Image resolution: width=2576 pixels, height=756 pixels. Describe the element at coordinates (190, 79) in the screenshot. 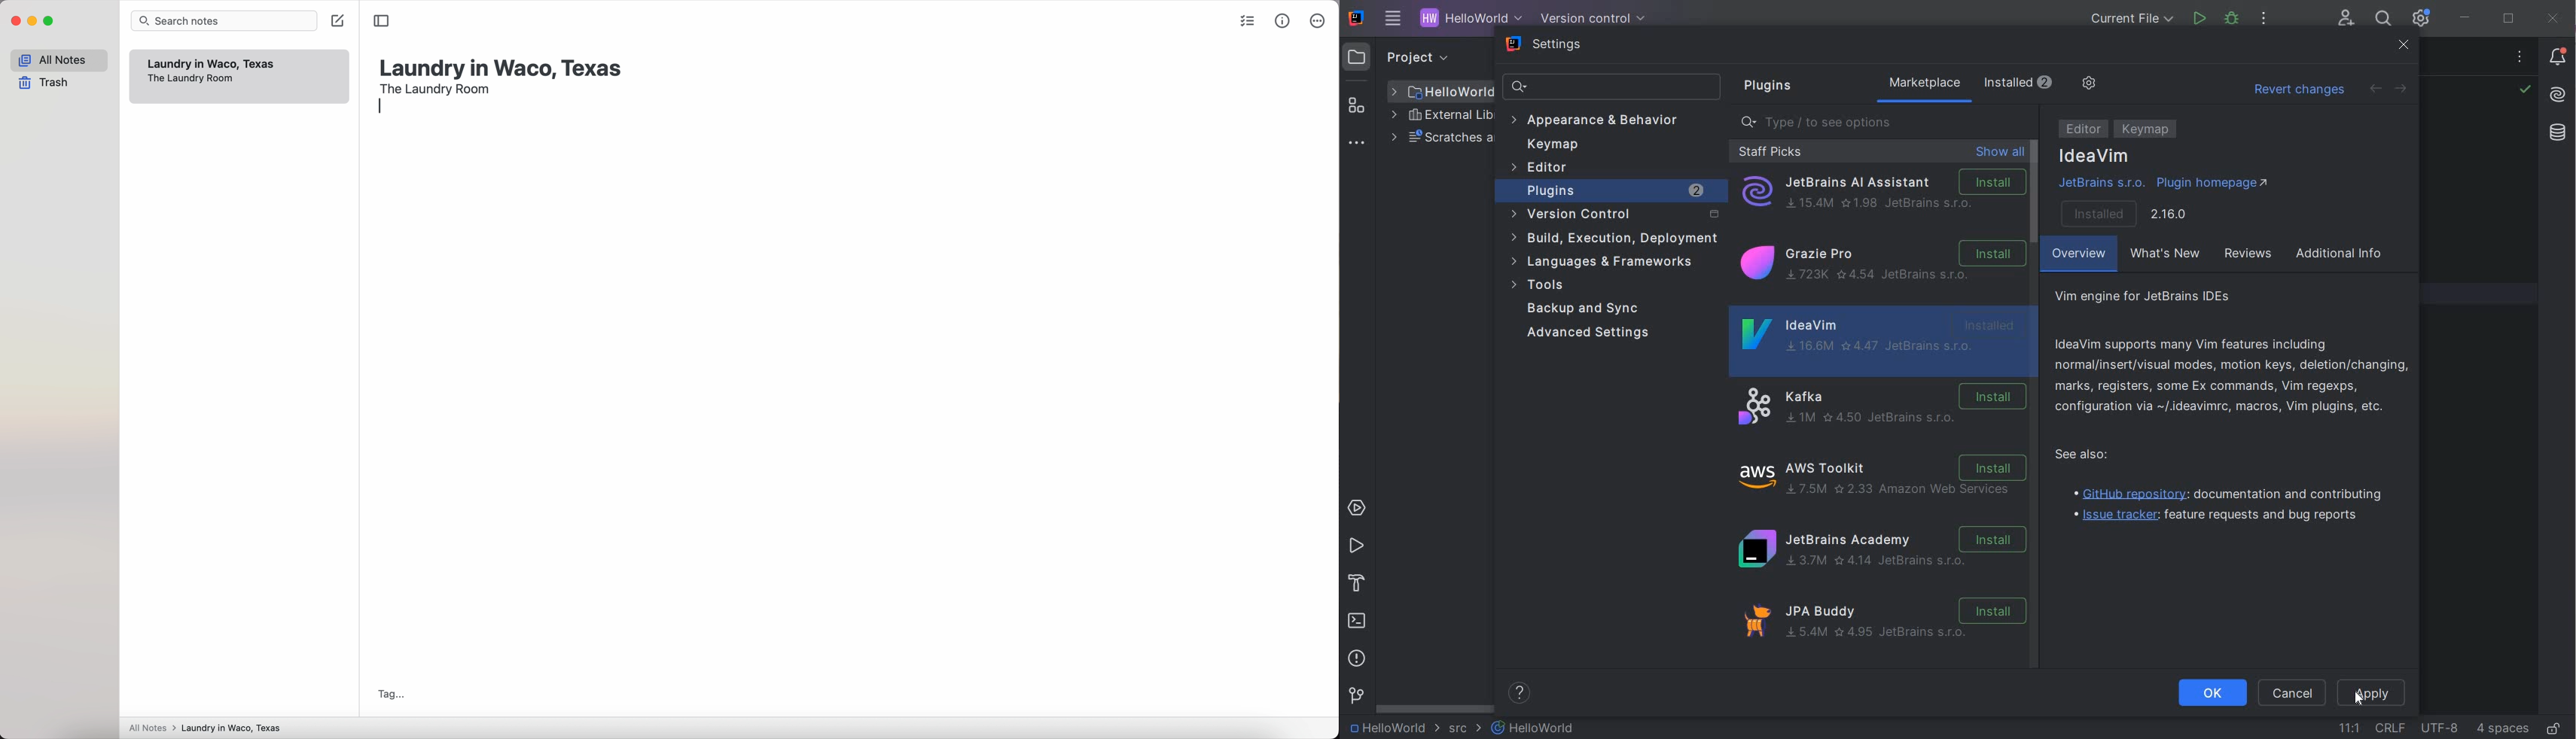

I see `the laundry room` at that location.